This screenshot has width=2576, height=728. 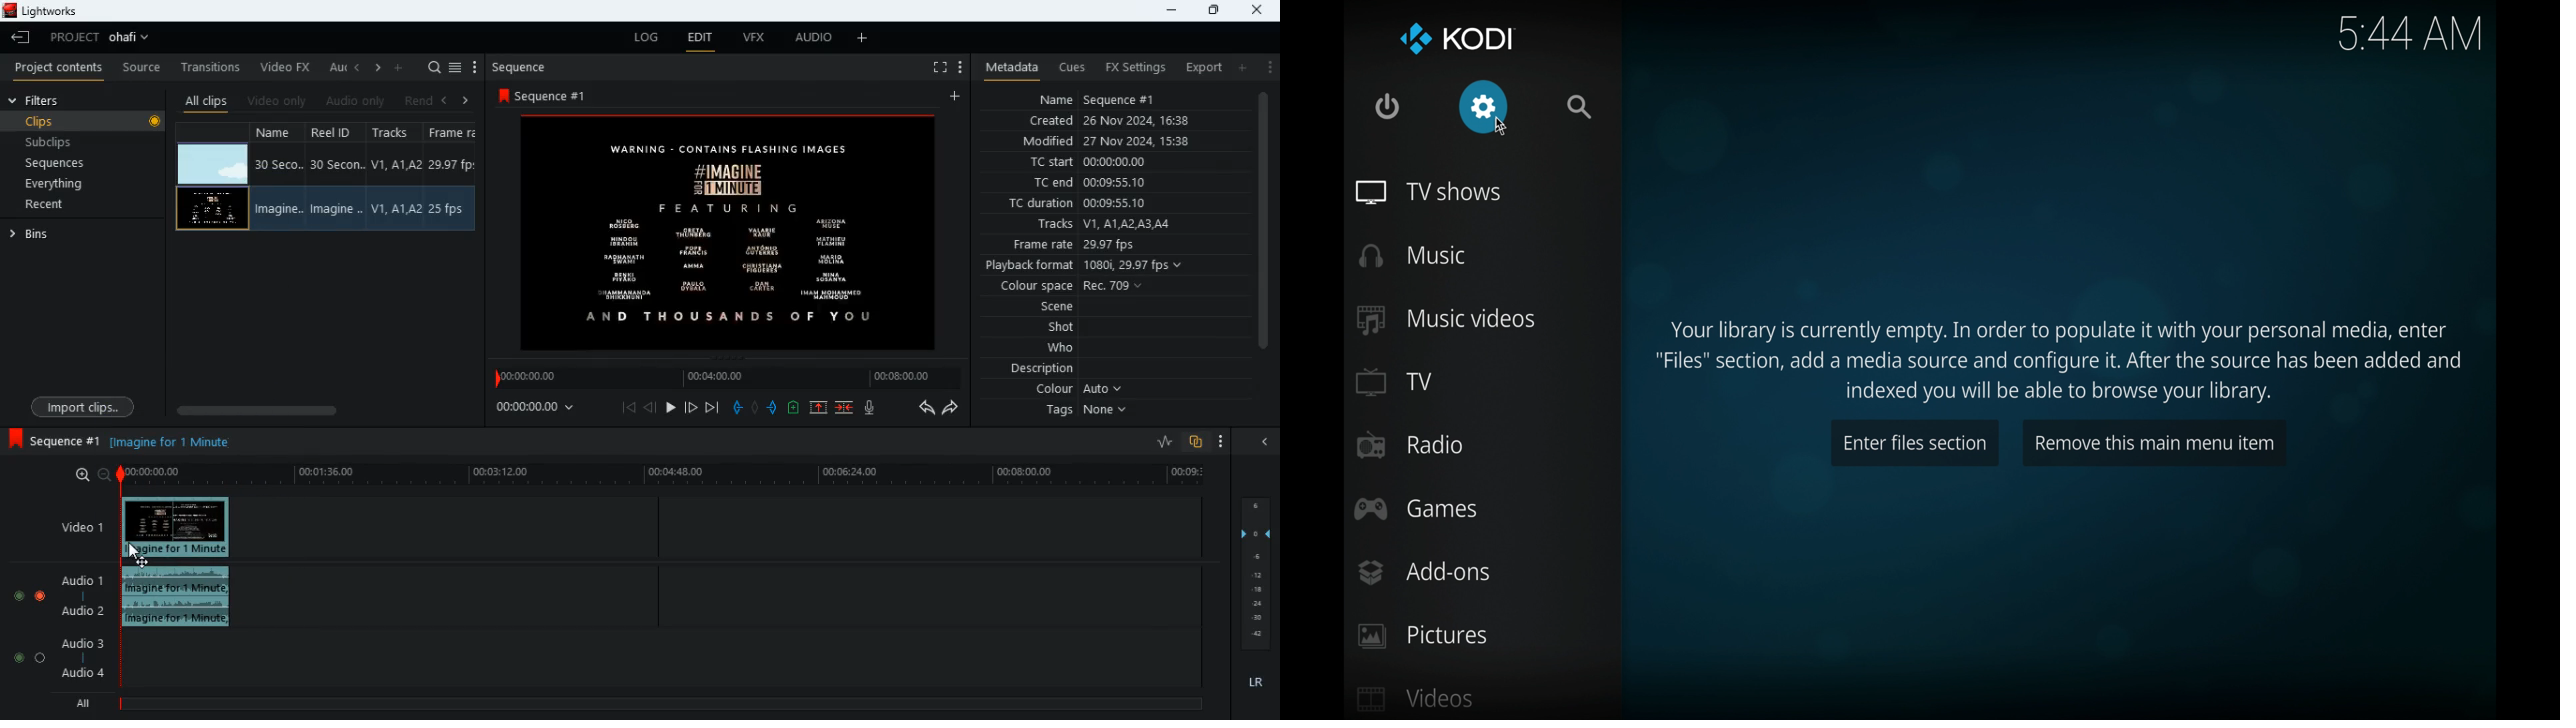 I want to click on add, so click(x=1242, y=68).